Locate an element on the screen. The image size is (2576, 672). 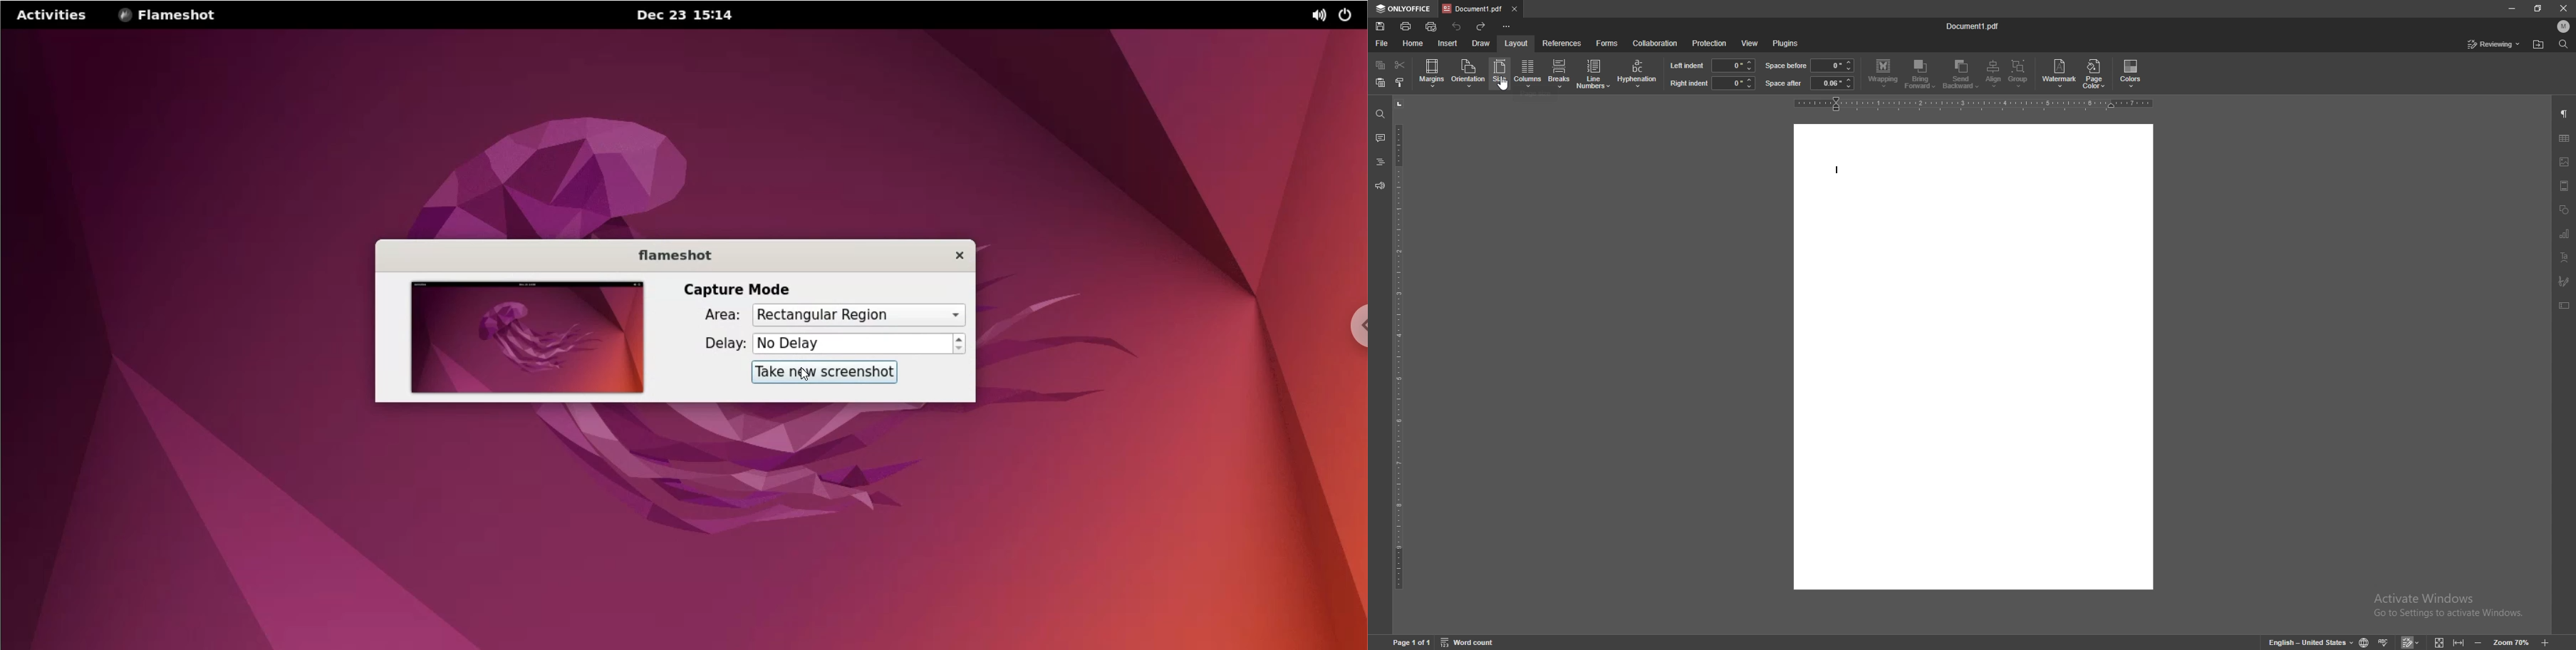
text box is located at coordinates (2565, 305).